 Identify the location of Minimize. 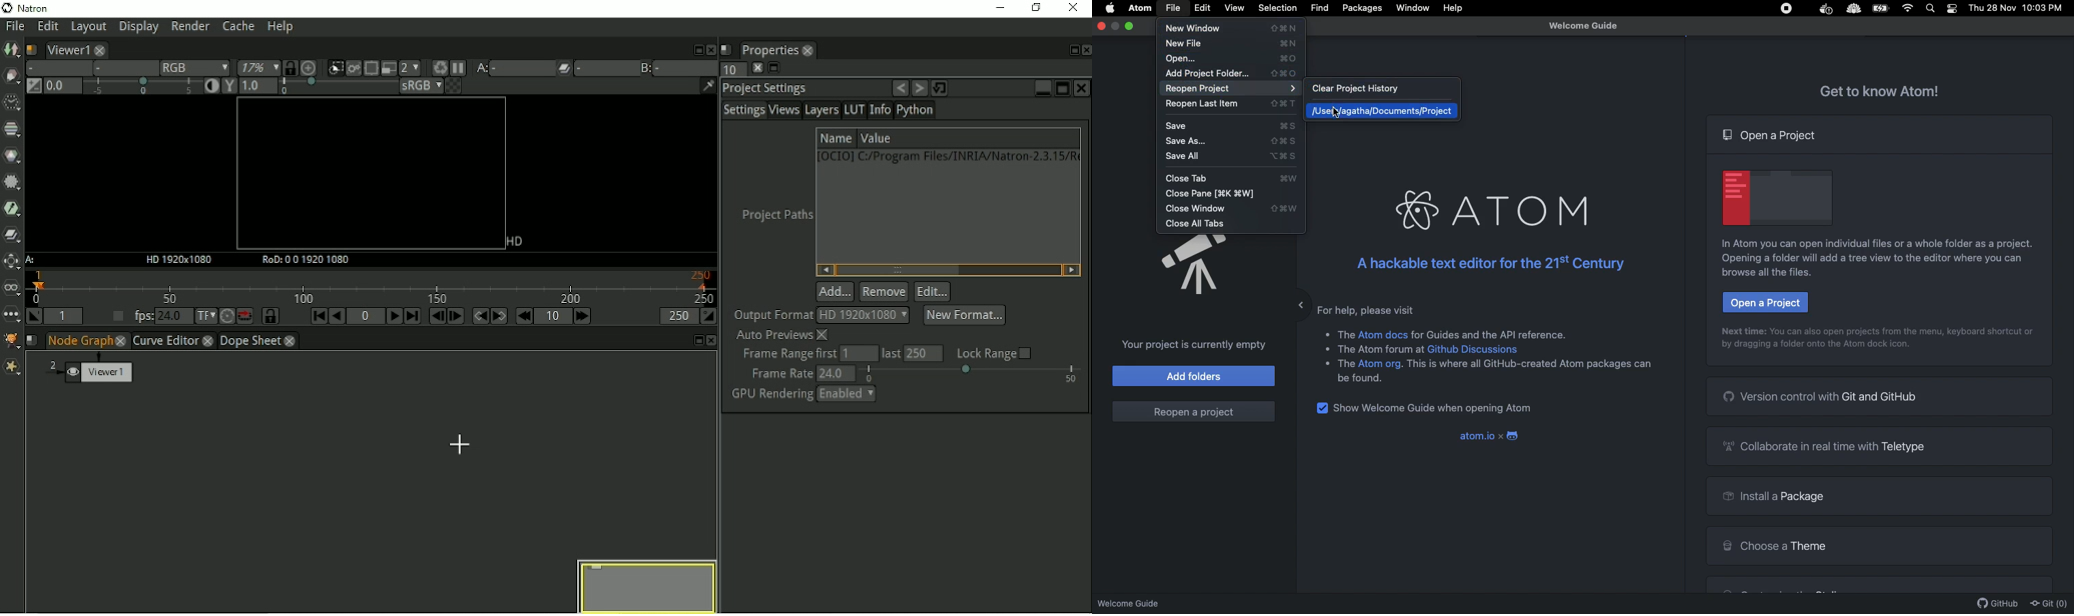
(1291, 302).